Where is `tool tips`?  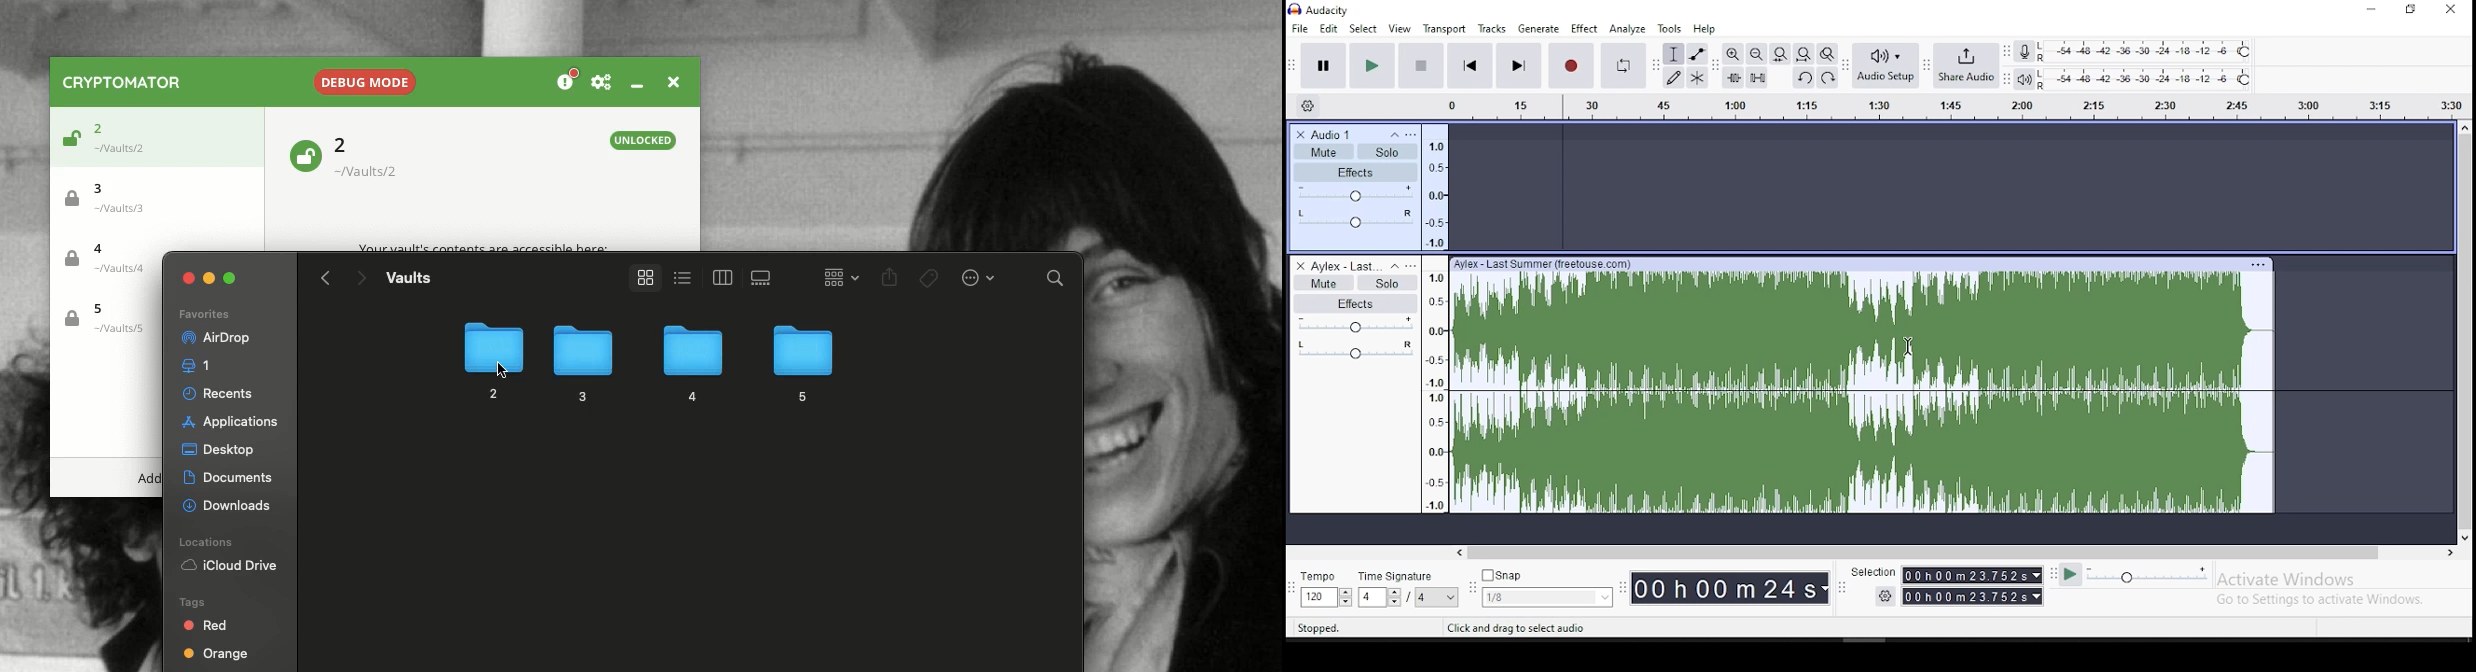
tool tips is located at coordinates (1324, 629).